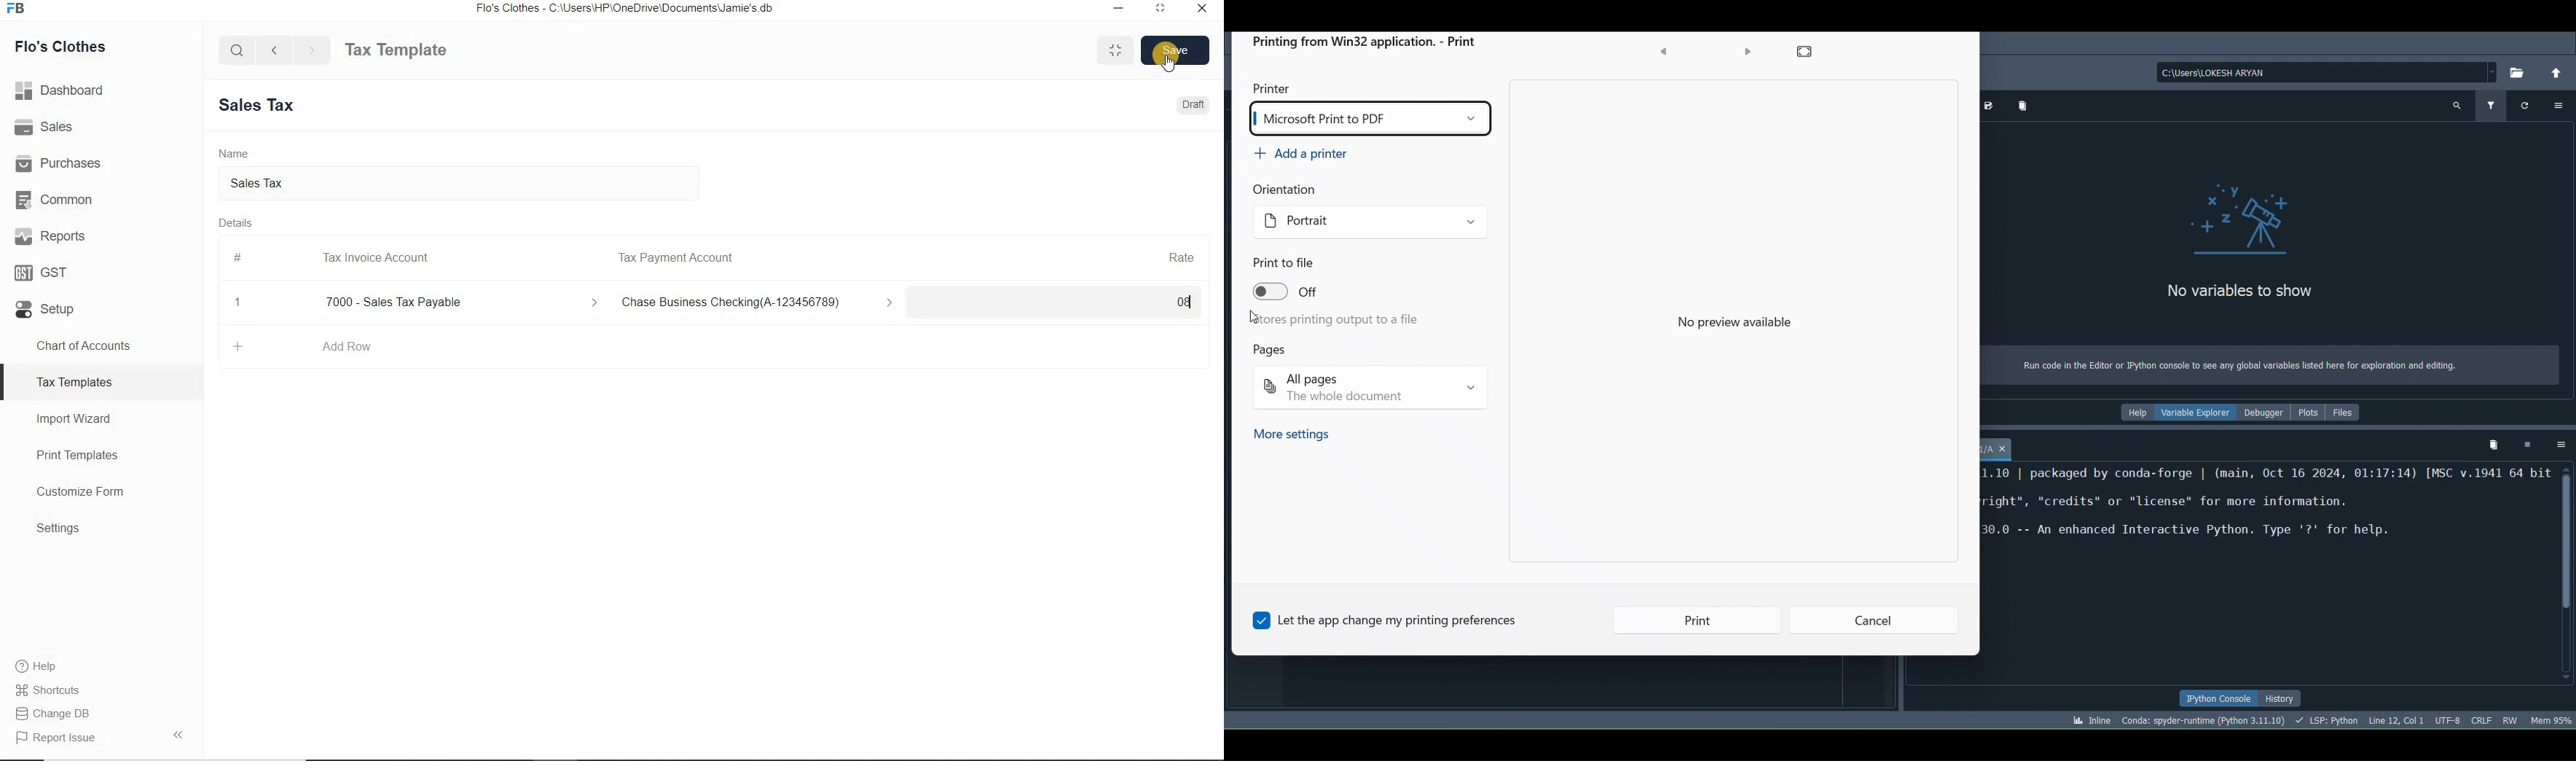 This screenshot has width=2576, height=784. What do you see at coordinates (1181, 256) in the screenshot?
I see `Rate` at bounding box center [1181, 256].